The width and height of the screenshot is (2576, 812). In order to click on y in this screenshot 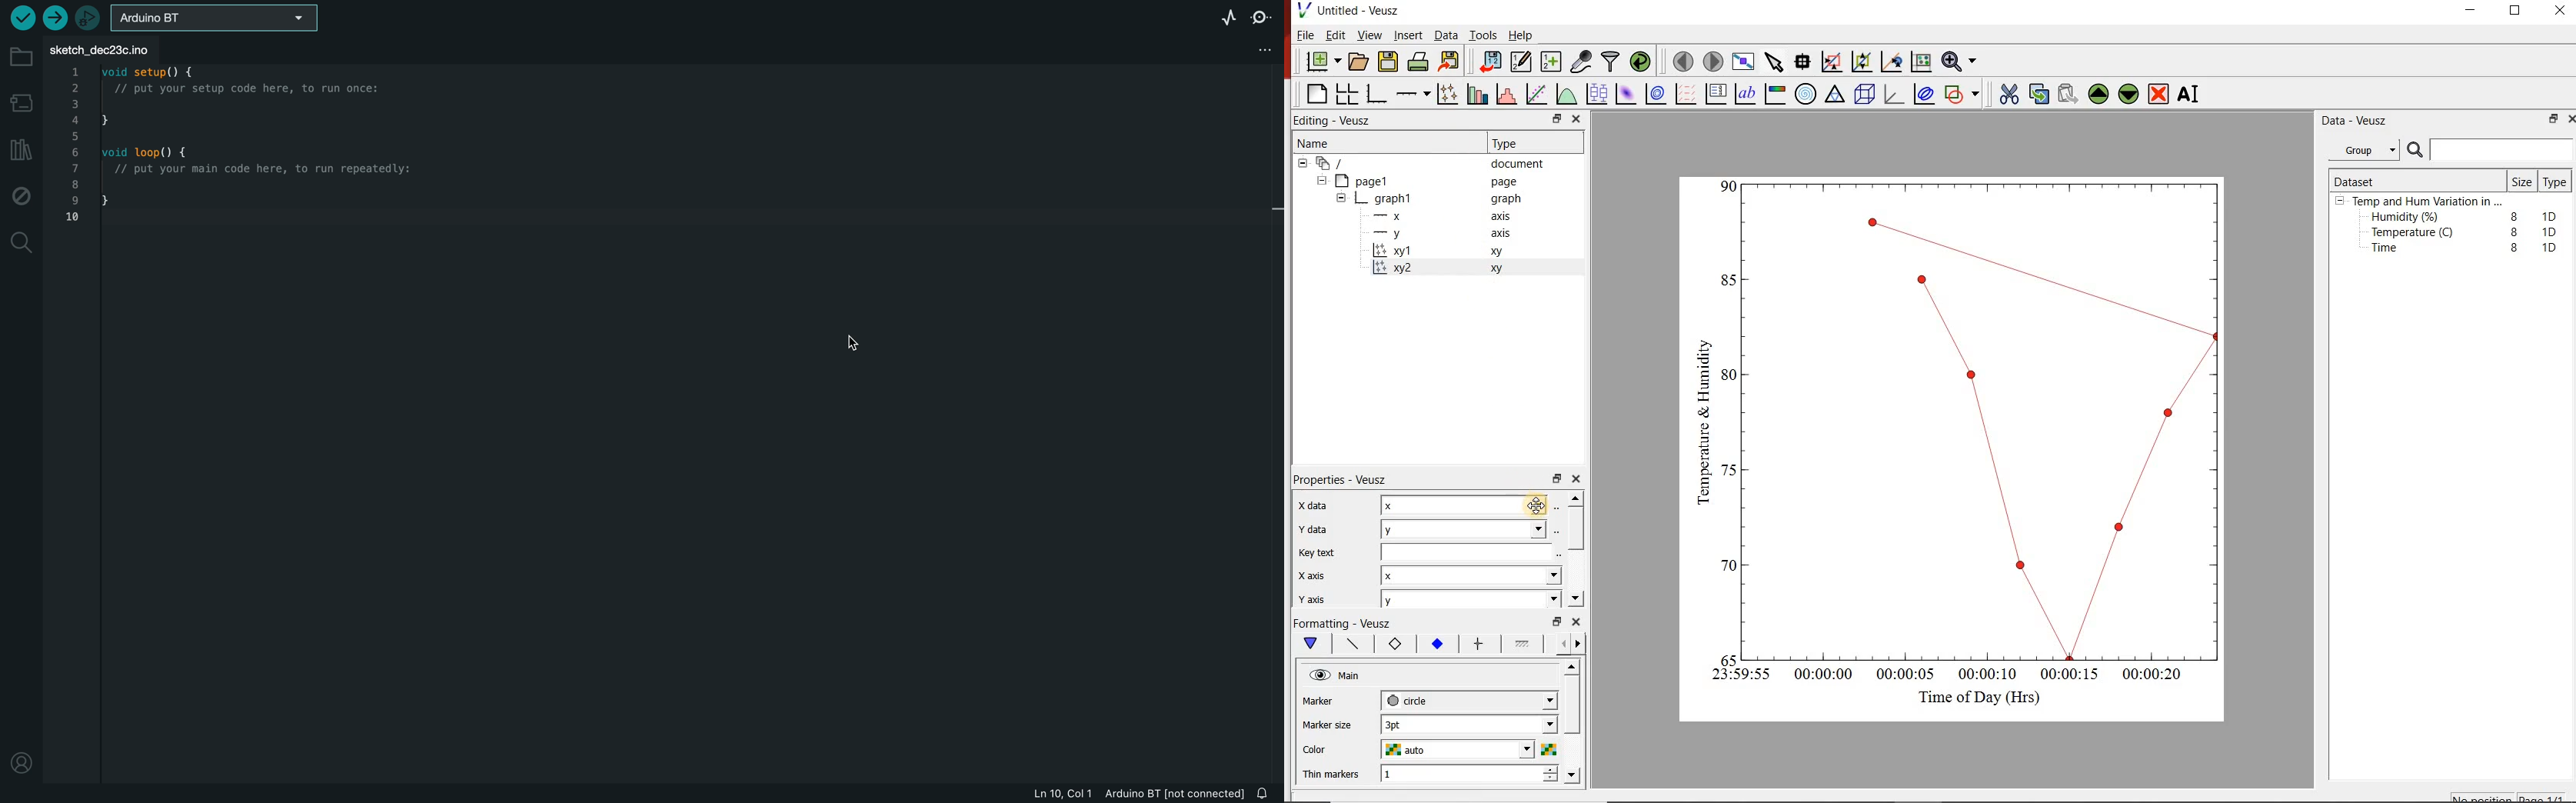, I will do `click(1401, 233)`.